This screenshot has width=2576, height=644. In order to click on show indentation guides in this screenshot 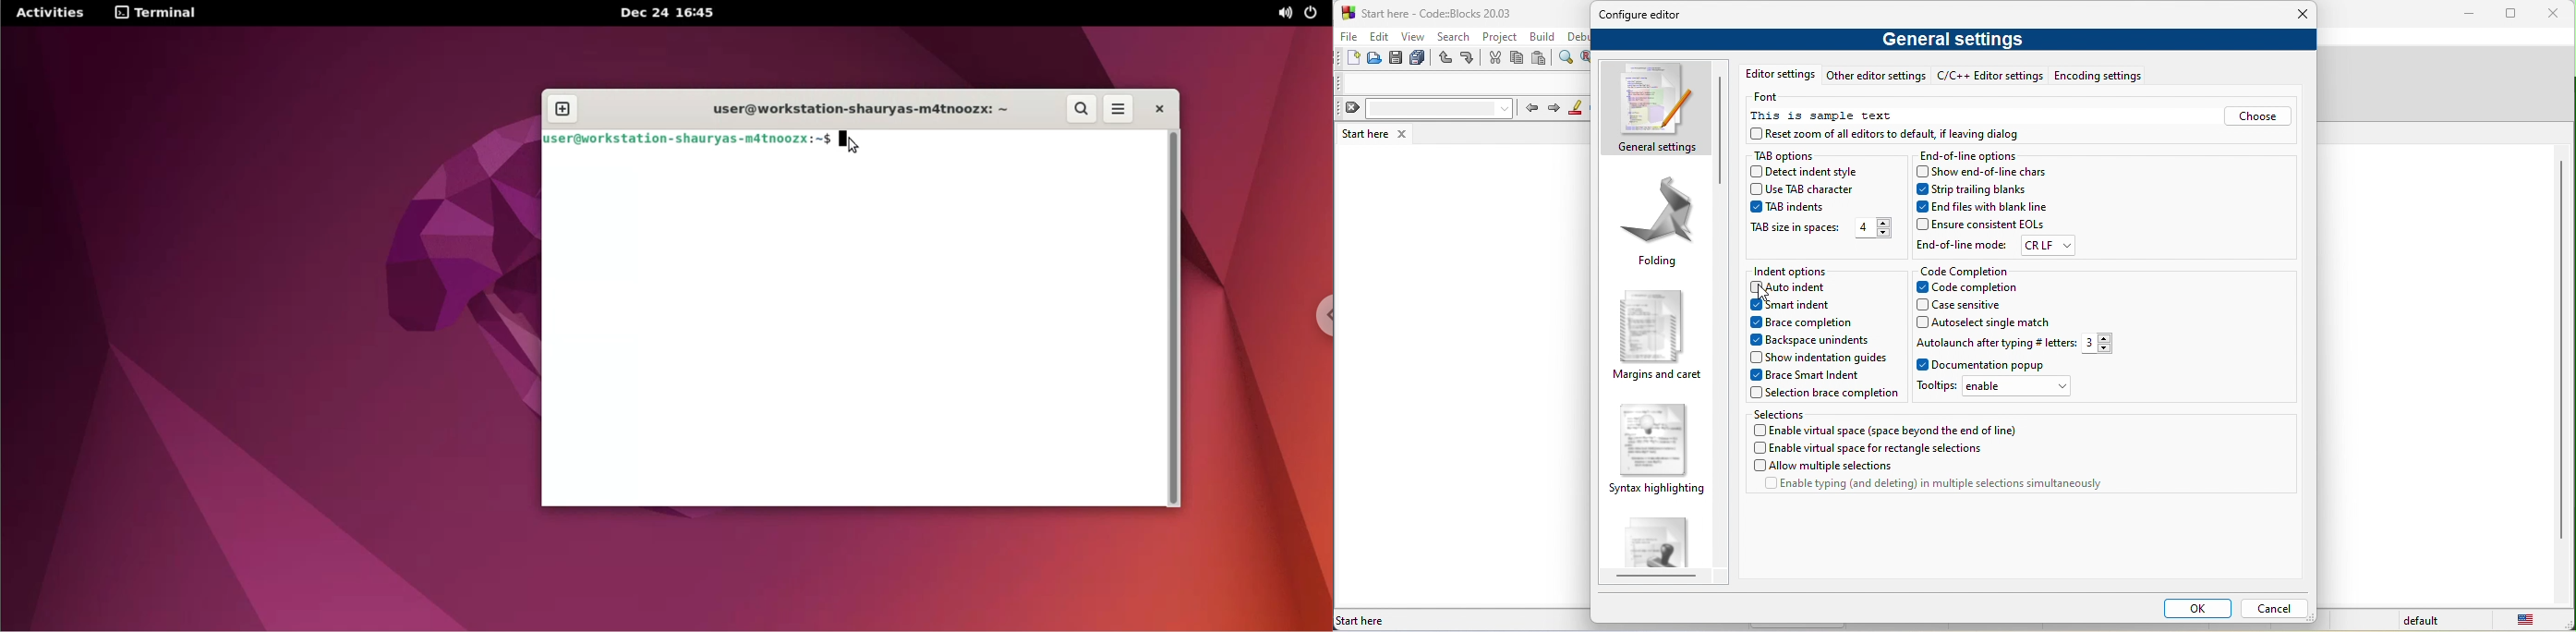, I will do `click(1817, 356)`.